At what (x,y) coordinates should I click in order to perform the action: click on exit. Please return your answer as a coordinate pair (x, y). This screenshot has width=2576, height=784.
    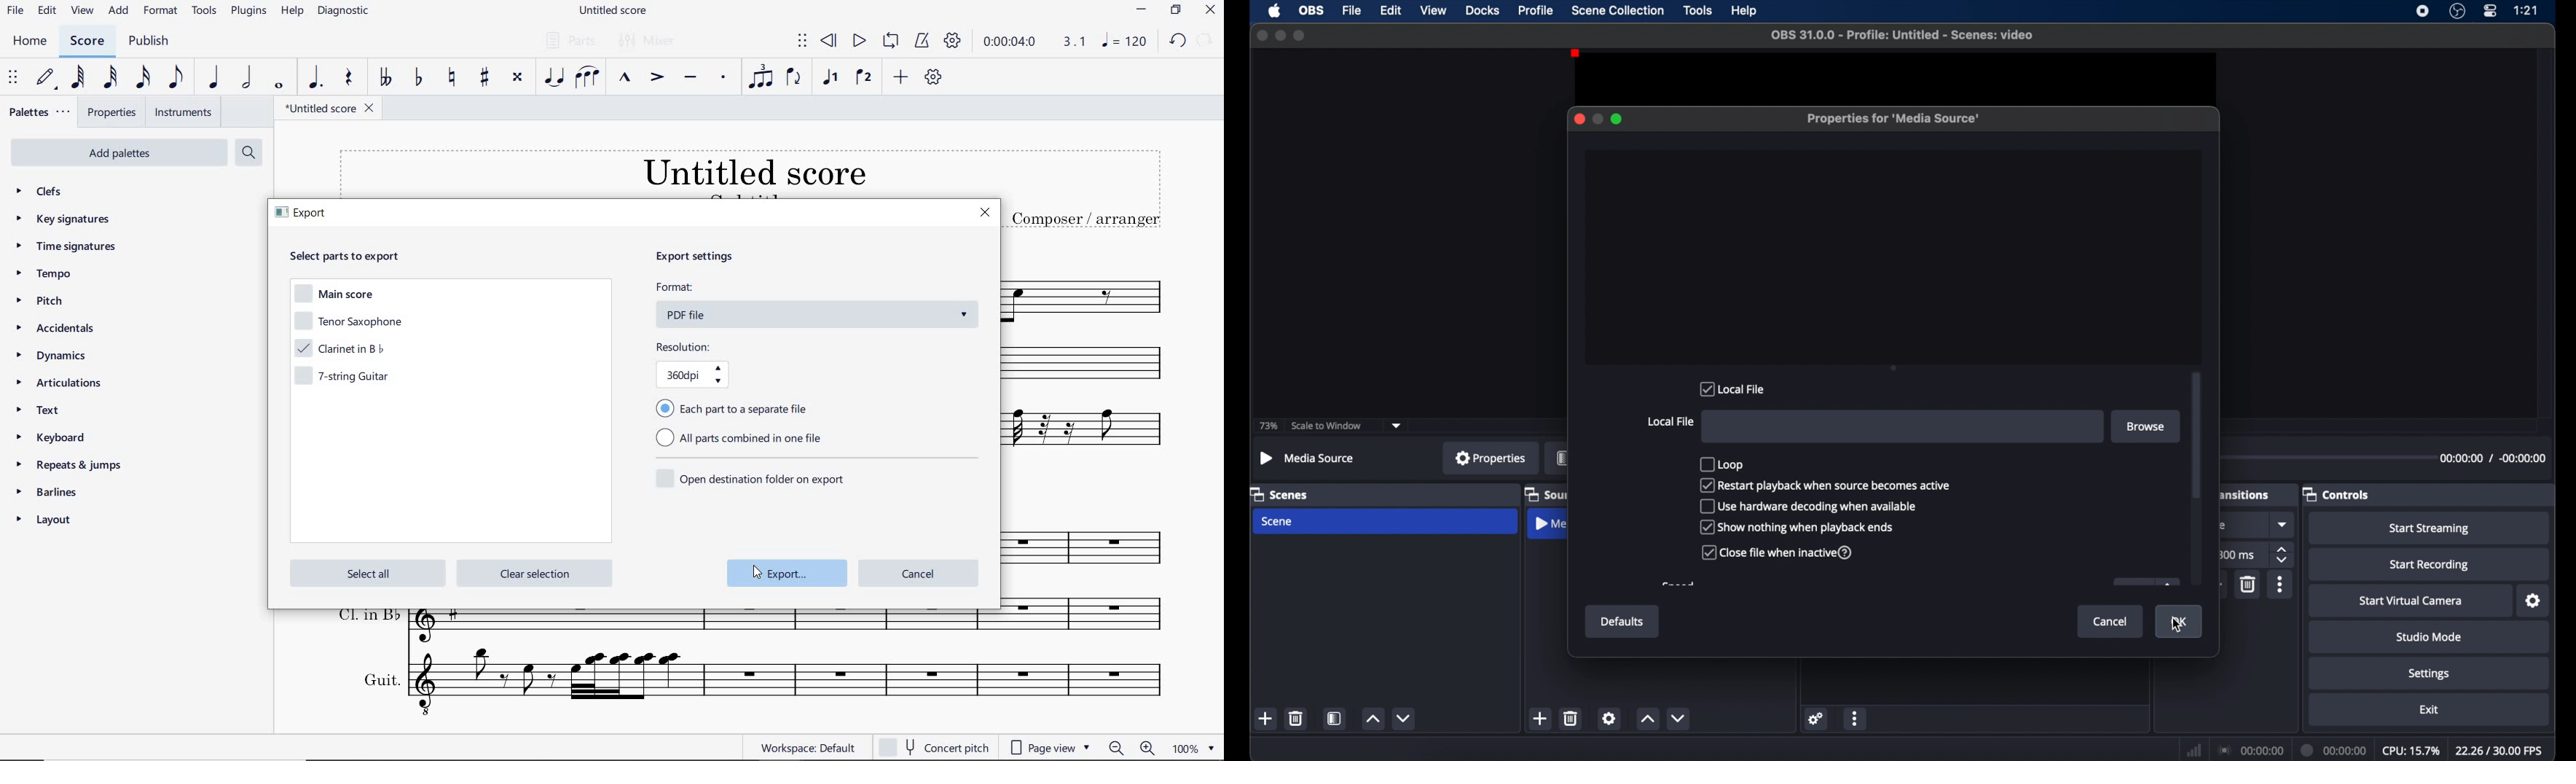
    Looking at the image, I should click on (2430, 710).